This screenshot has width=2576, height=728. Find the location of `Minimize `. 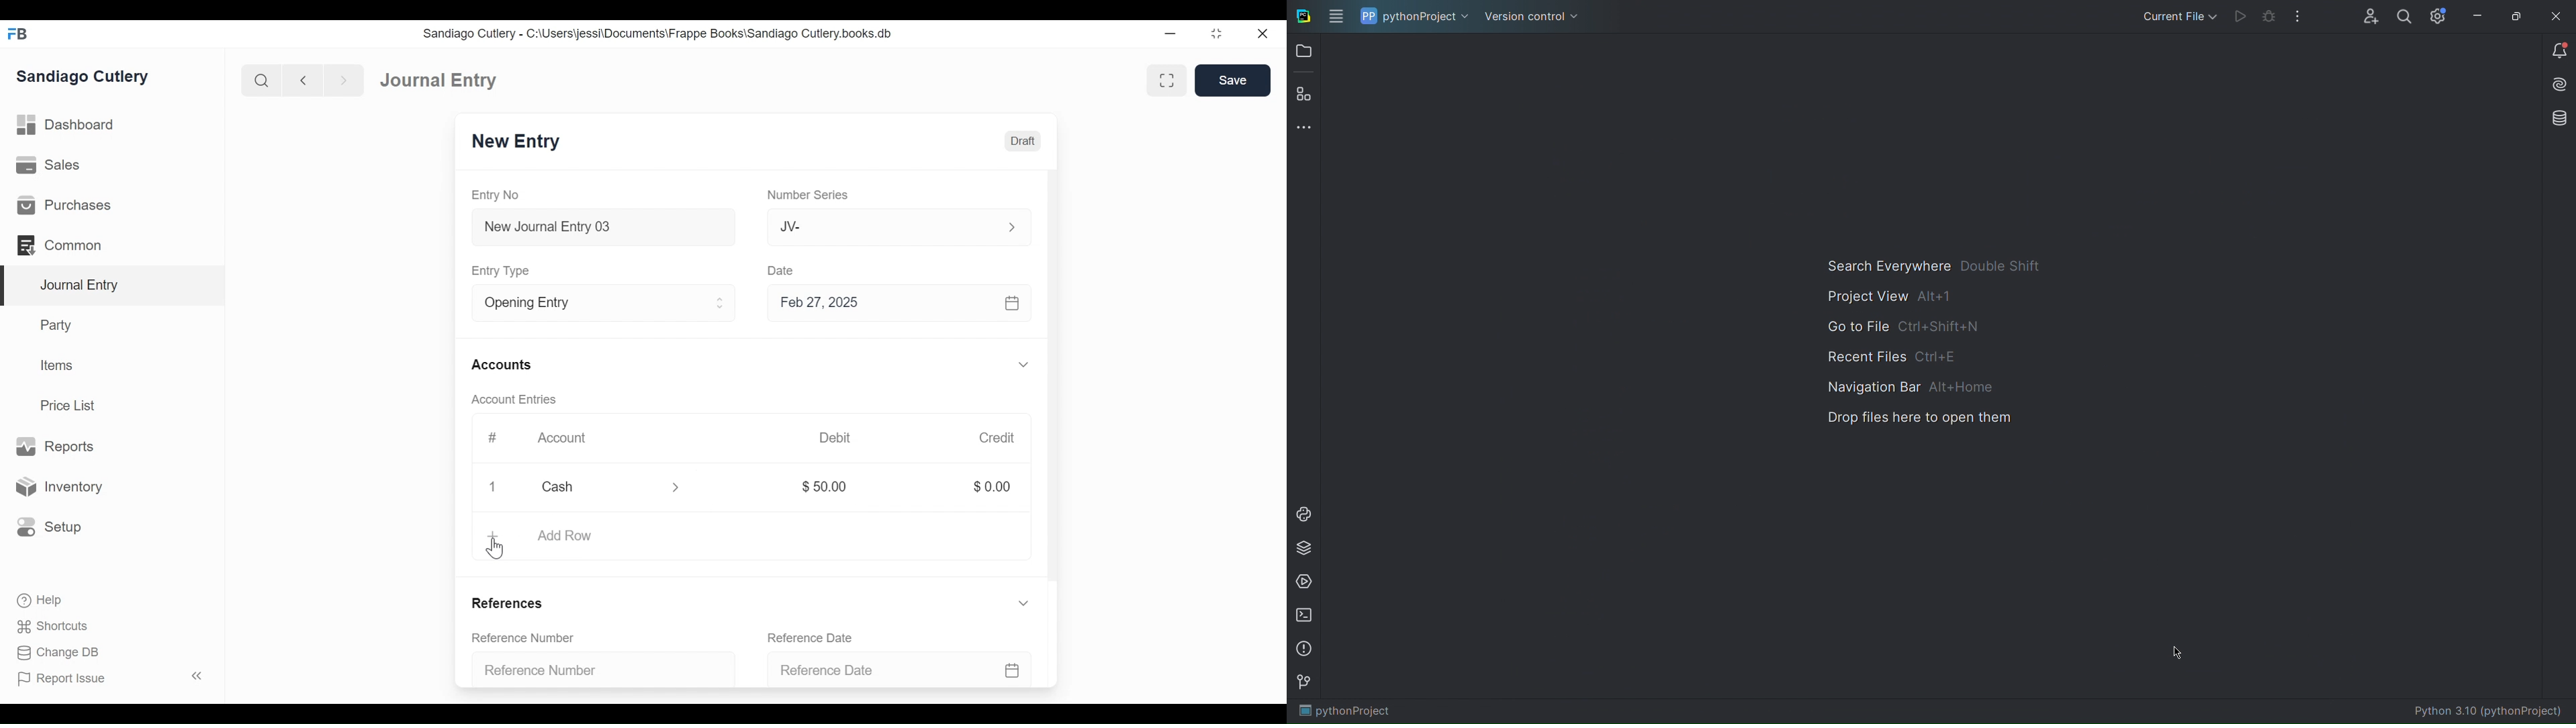

Minimize  is located at coordinates (2477, 16).